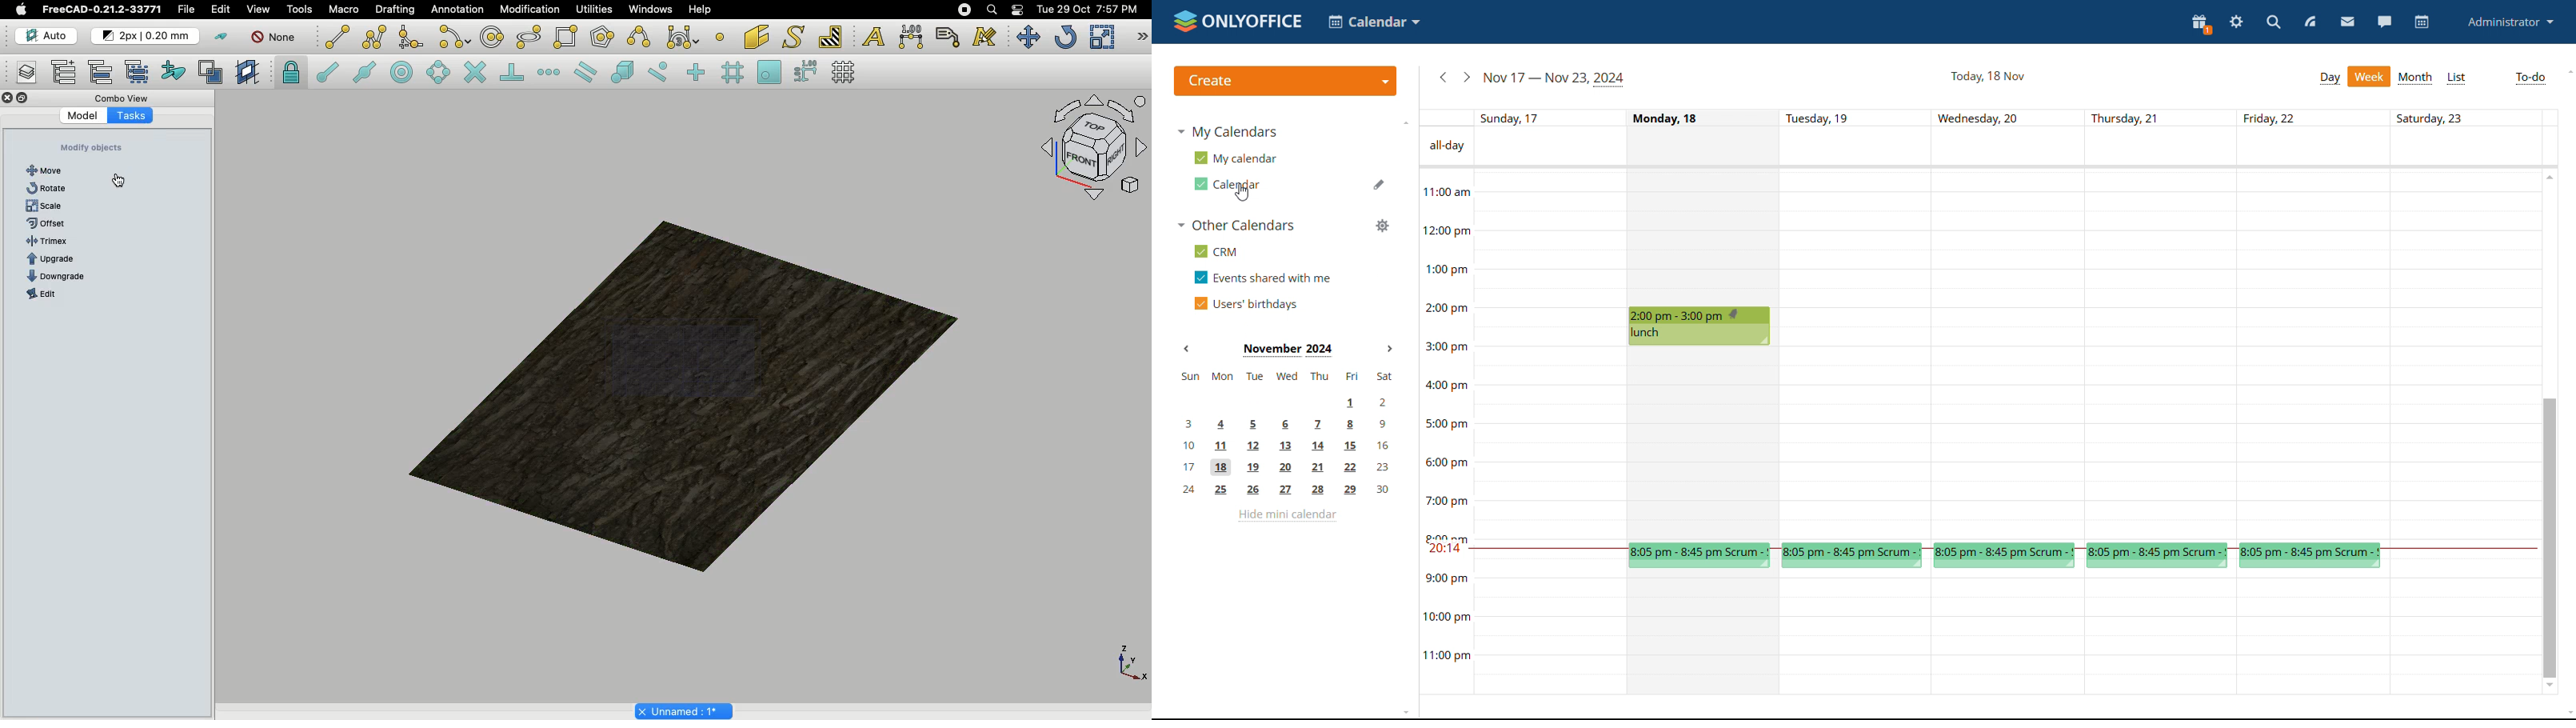 The image size is (2576, 728). What do you see at coordinates (569, 38) in the screenshot?
I see `Rectangle` at bounding box center [569, 38].